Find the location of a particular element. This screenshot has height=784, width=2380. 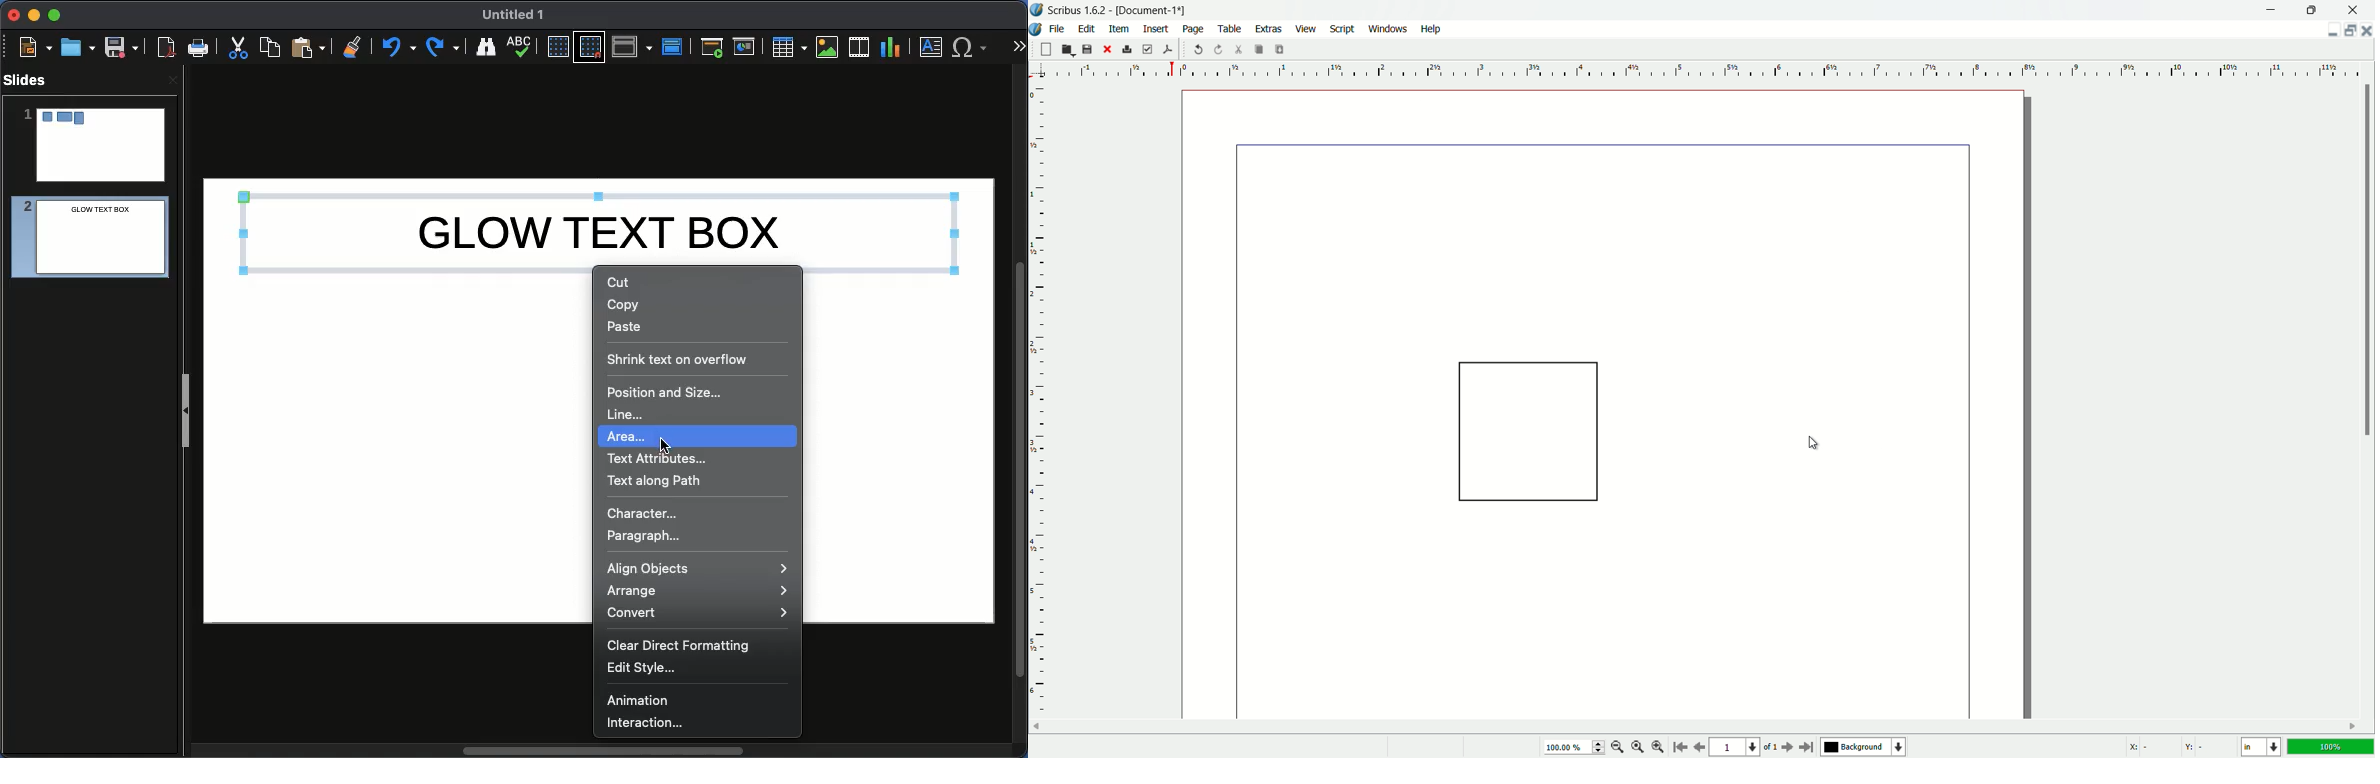

Text along path is located at coordinates (656, 481).